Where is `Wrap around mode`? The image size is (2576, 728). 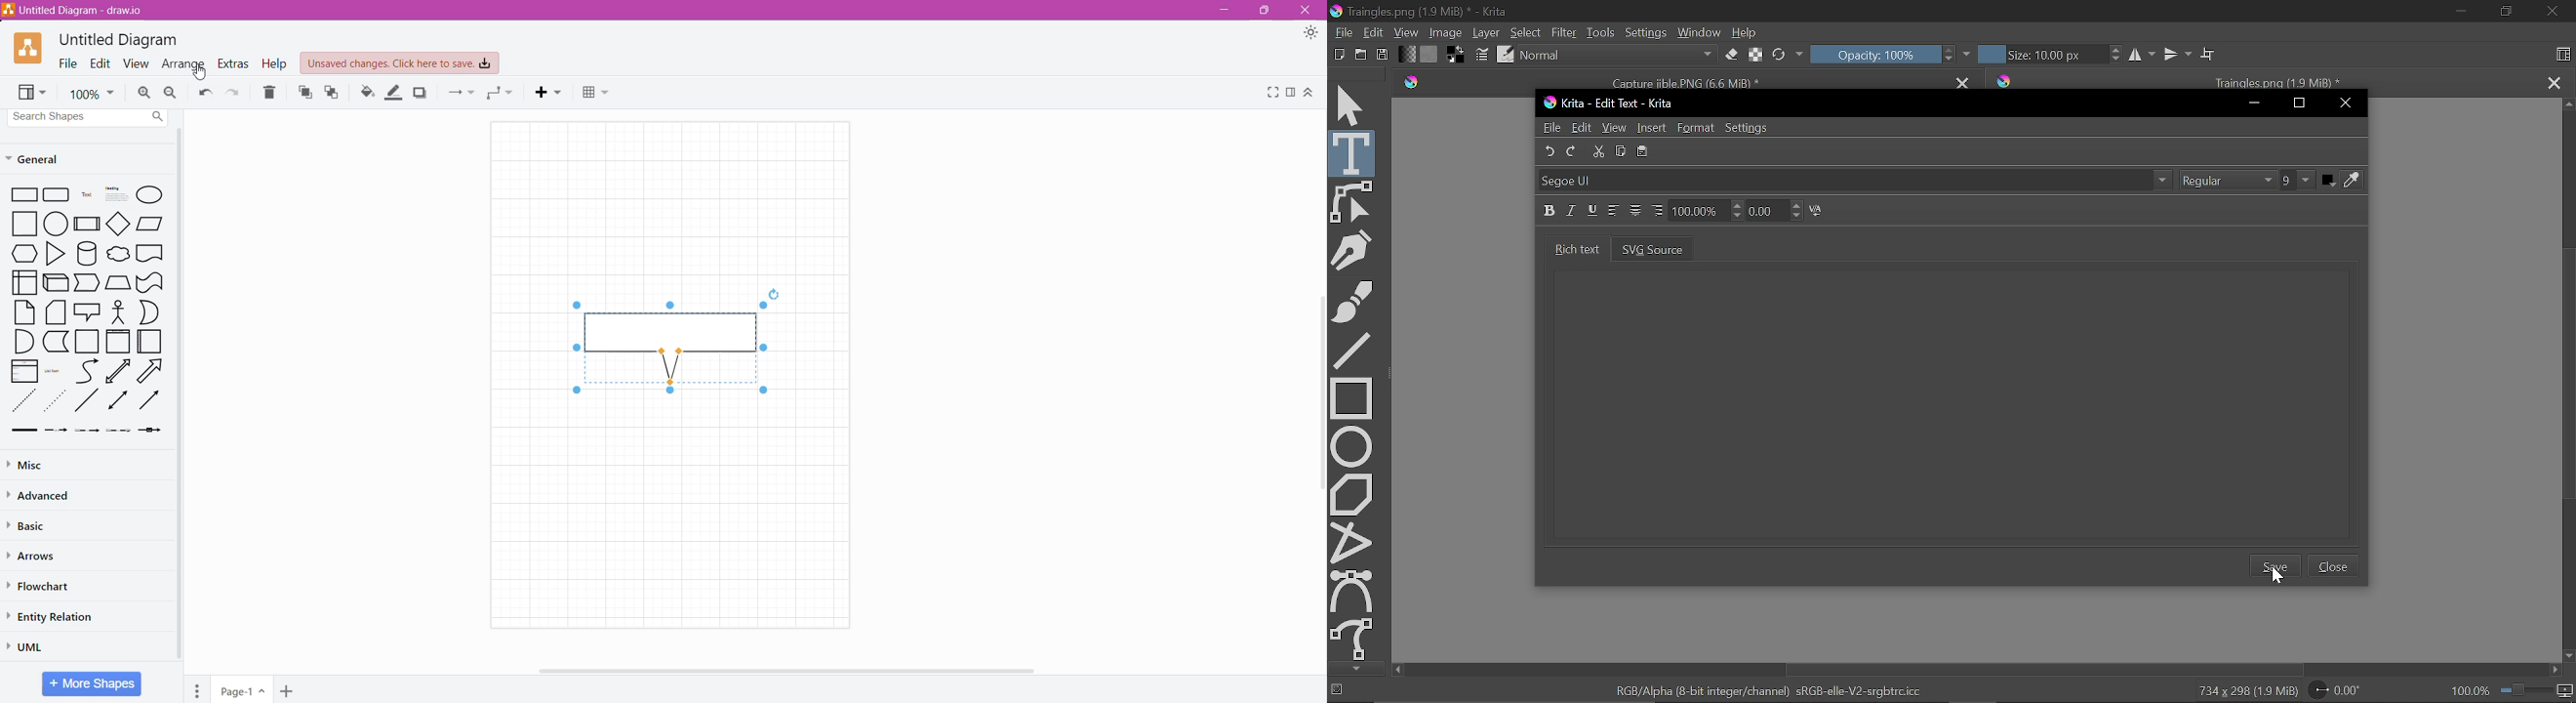 Wrap around mode is located at coordinates (2207, 54).